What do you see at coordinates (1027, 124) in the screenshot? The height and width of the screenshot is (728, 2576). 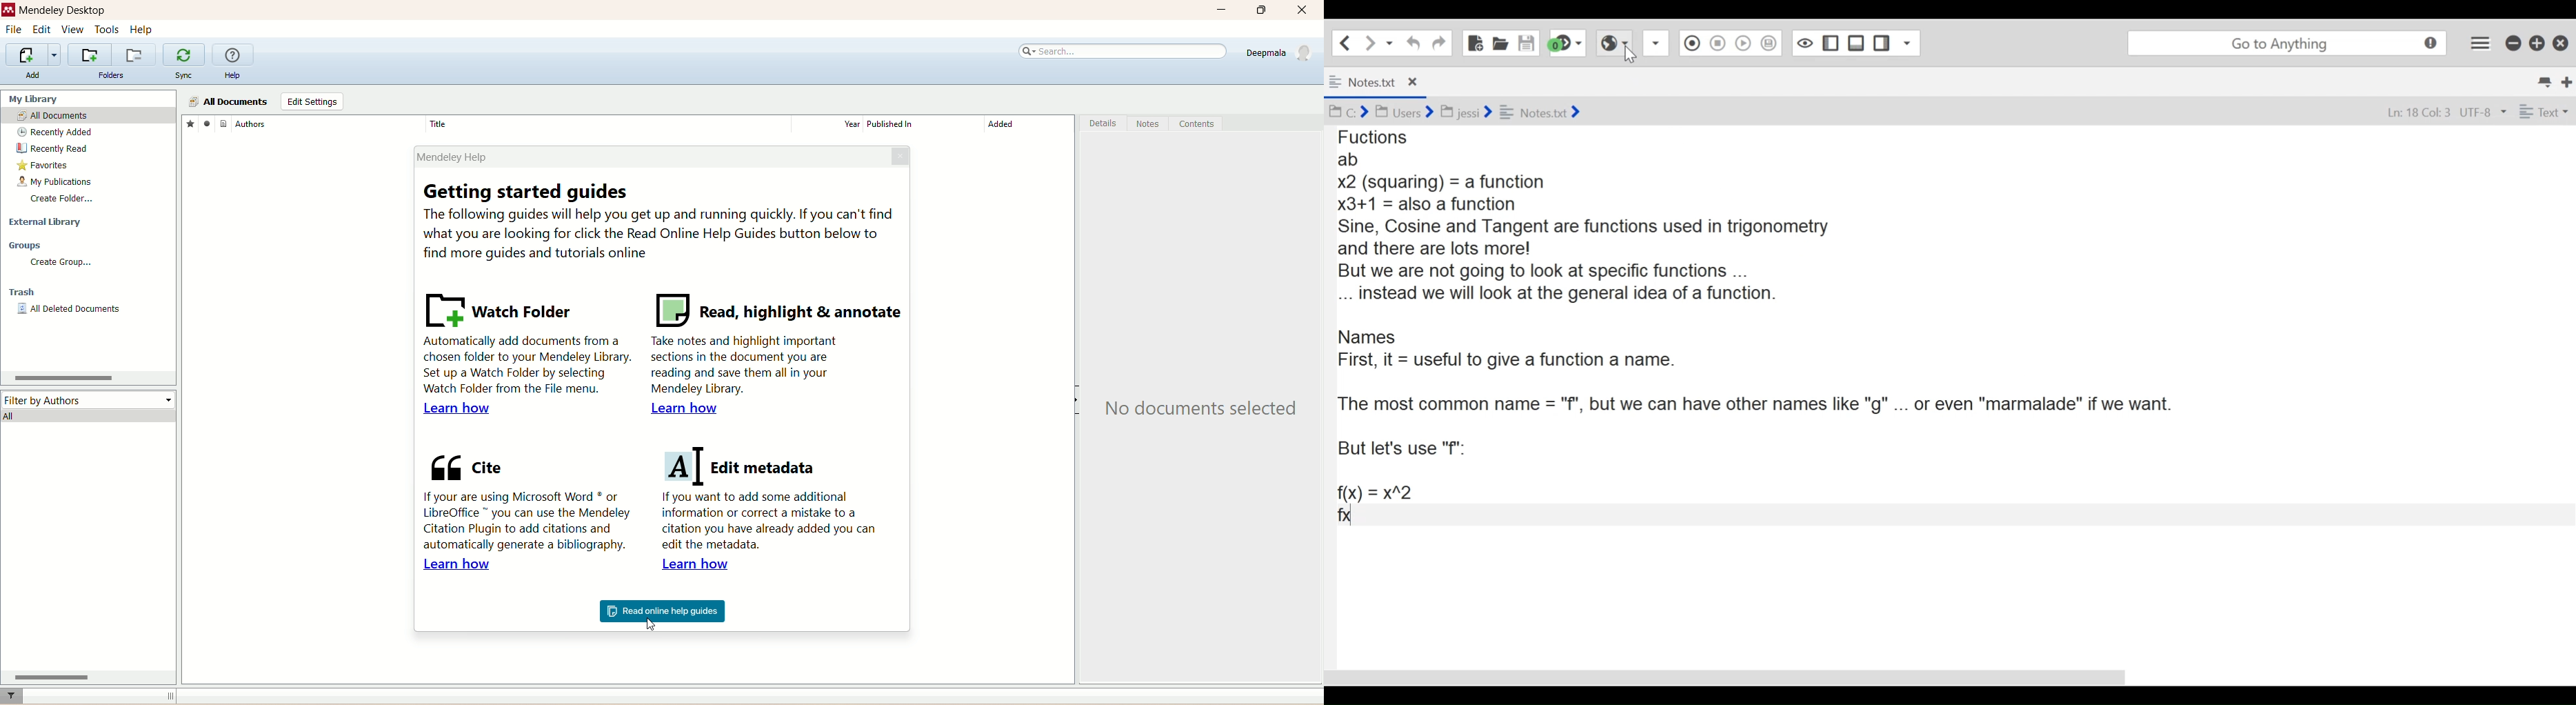 I see `added` at bounding box center [1027, 124].